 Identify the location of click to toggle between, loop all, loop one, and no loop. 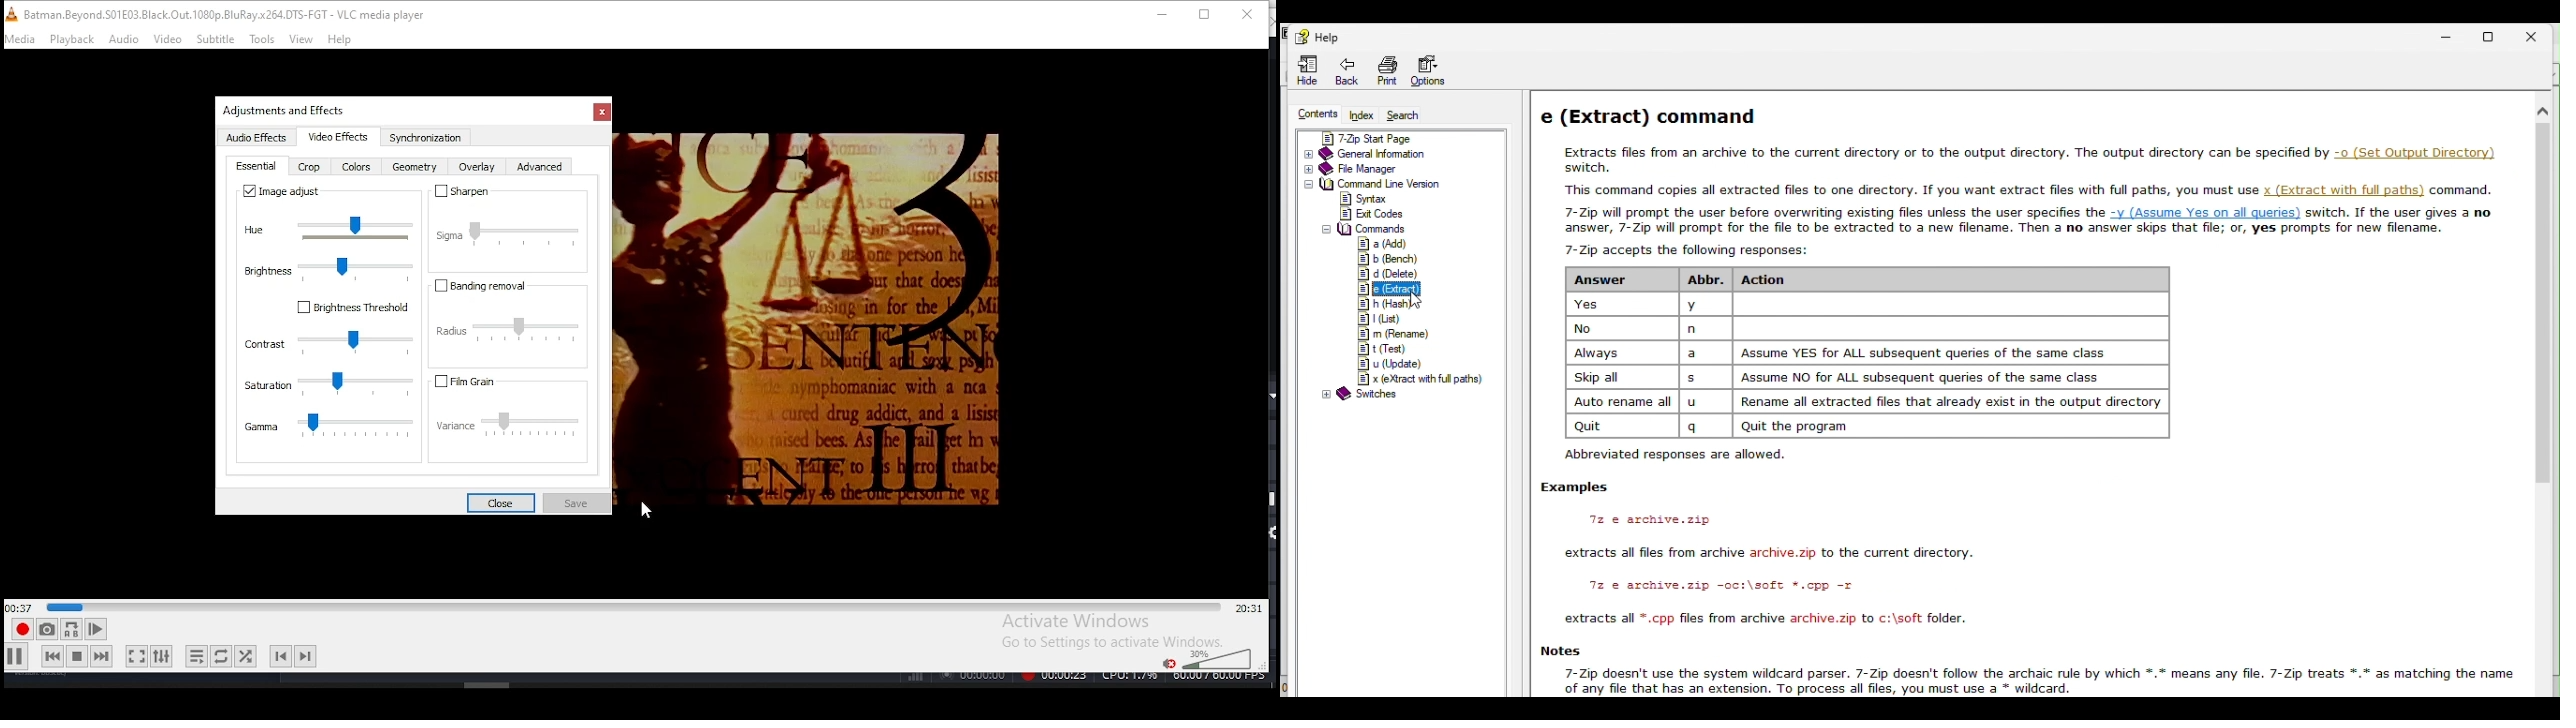
(219, 657).